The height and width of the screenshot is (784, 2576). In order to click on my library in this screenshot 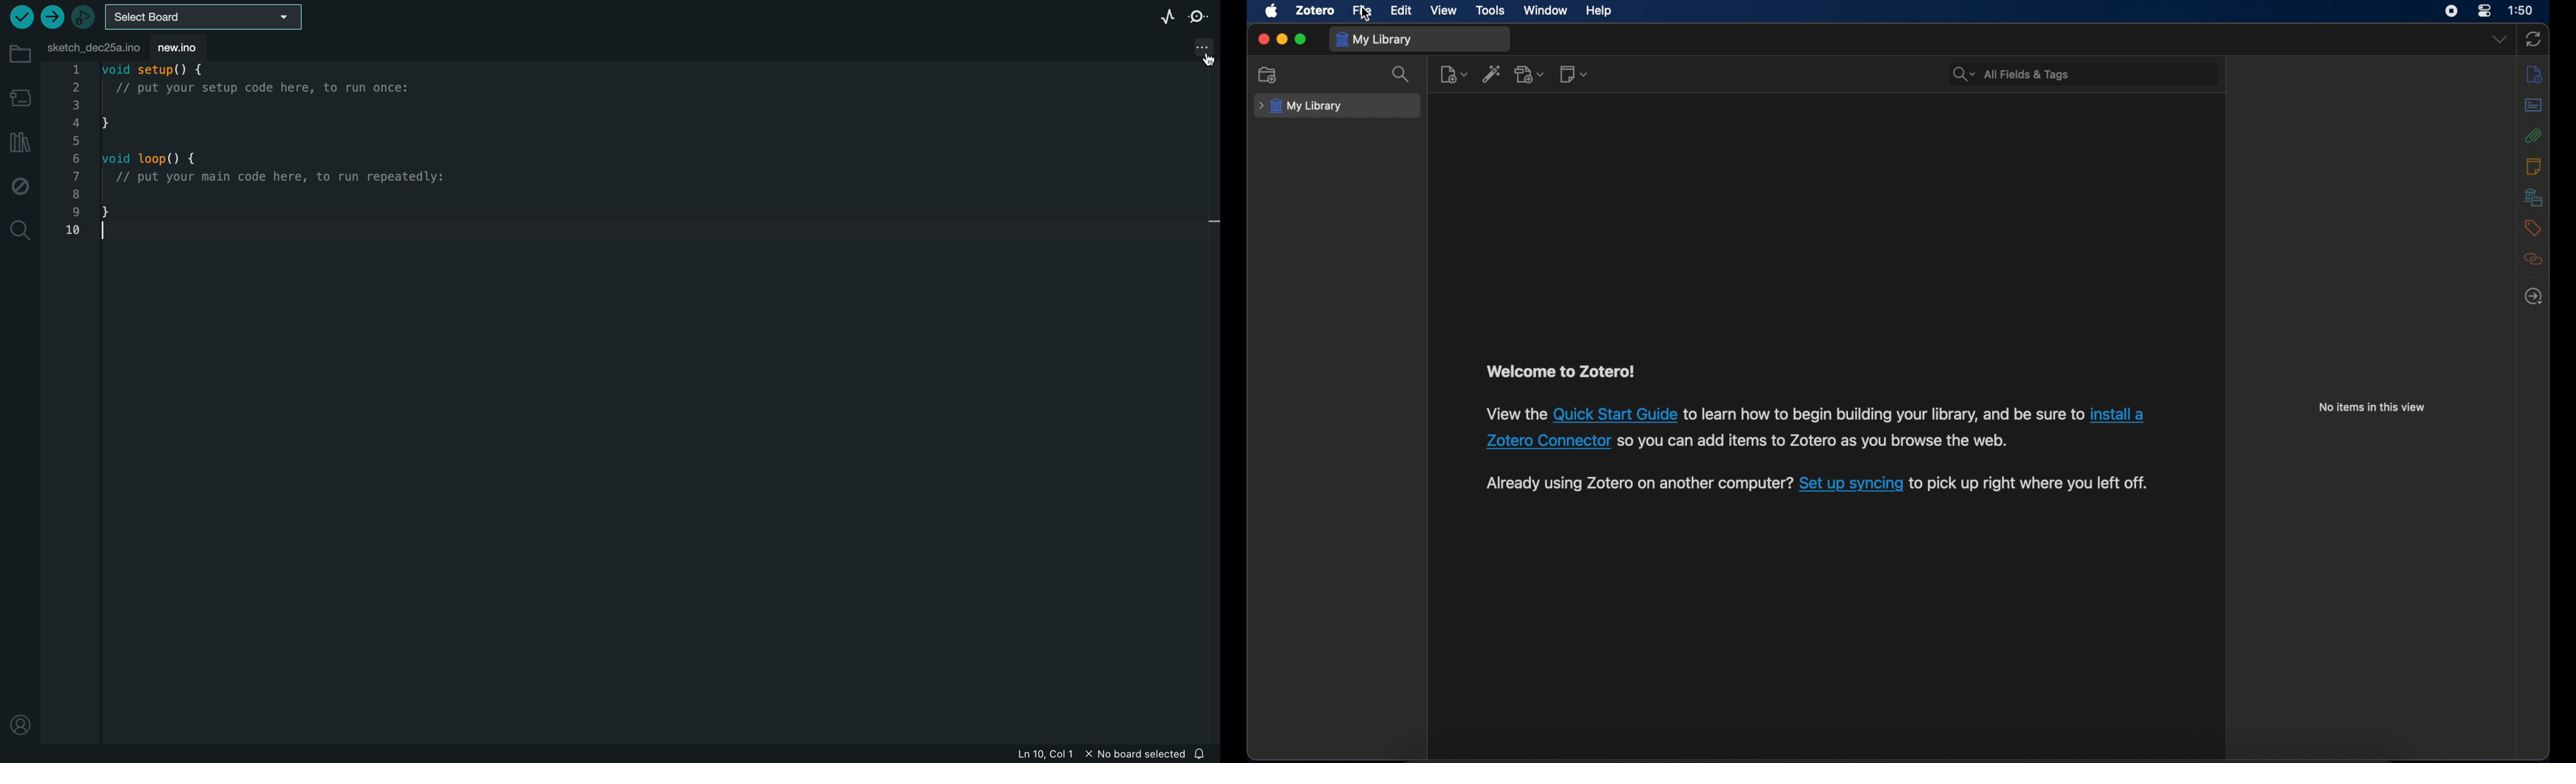, I will do `click(1302, 107)`.